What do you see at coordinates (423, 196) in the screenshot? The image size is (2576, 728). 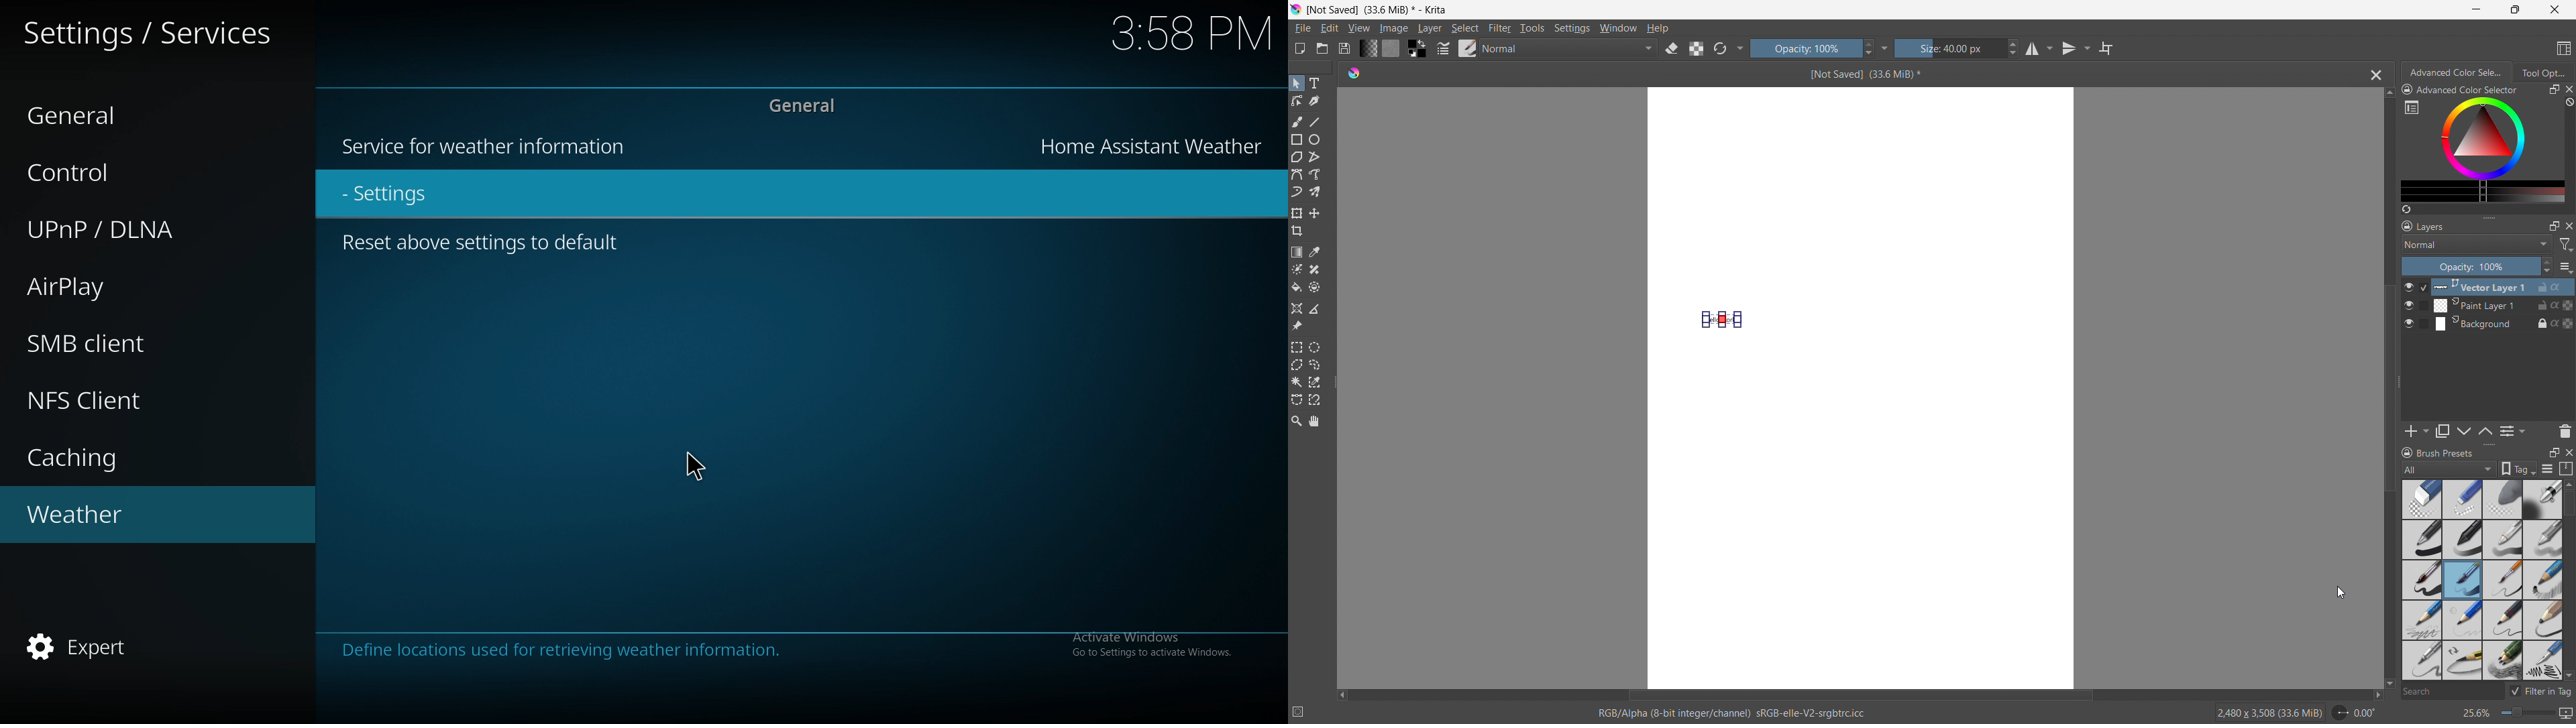 I see `- Settings` at bounding box center [423, 196].